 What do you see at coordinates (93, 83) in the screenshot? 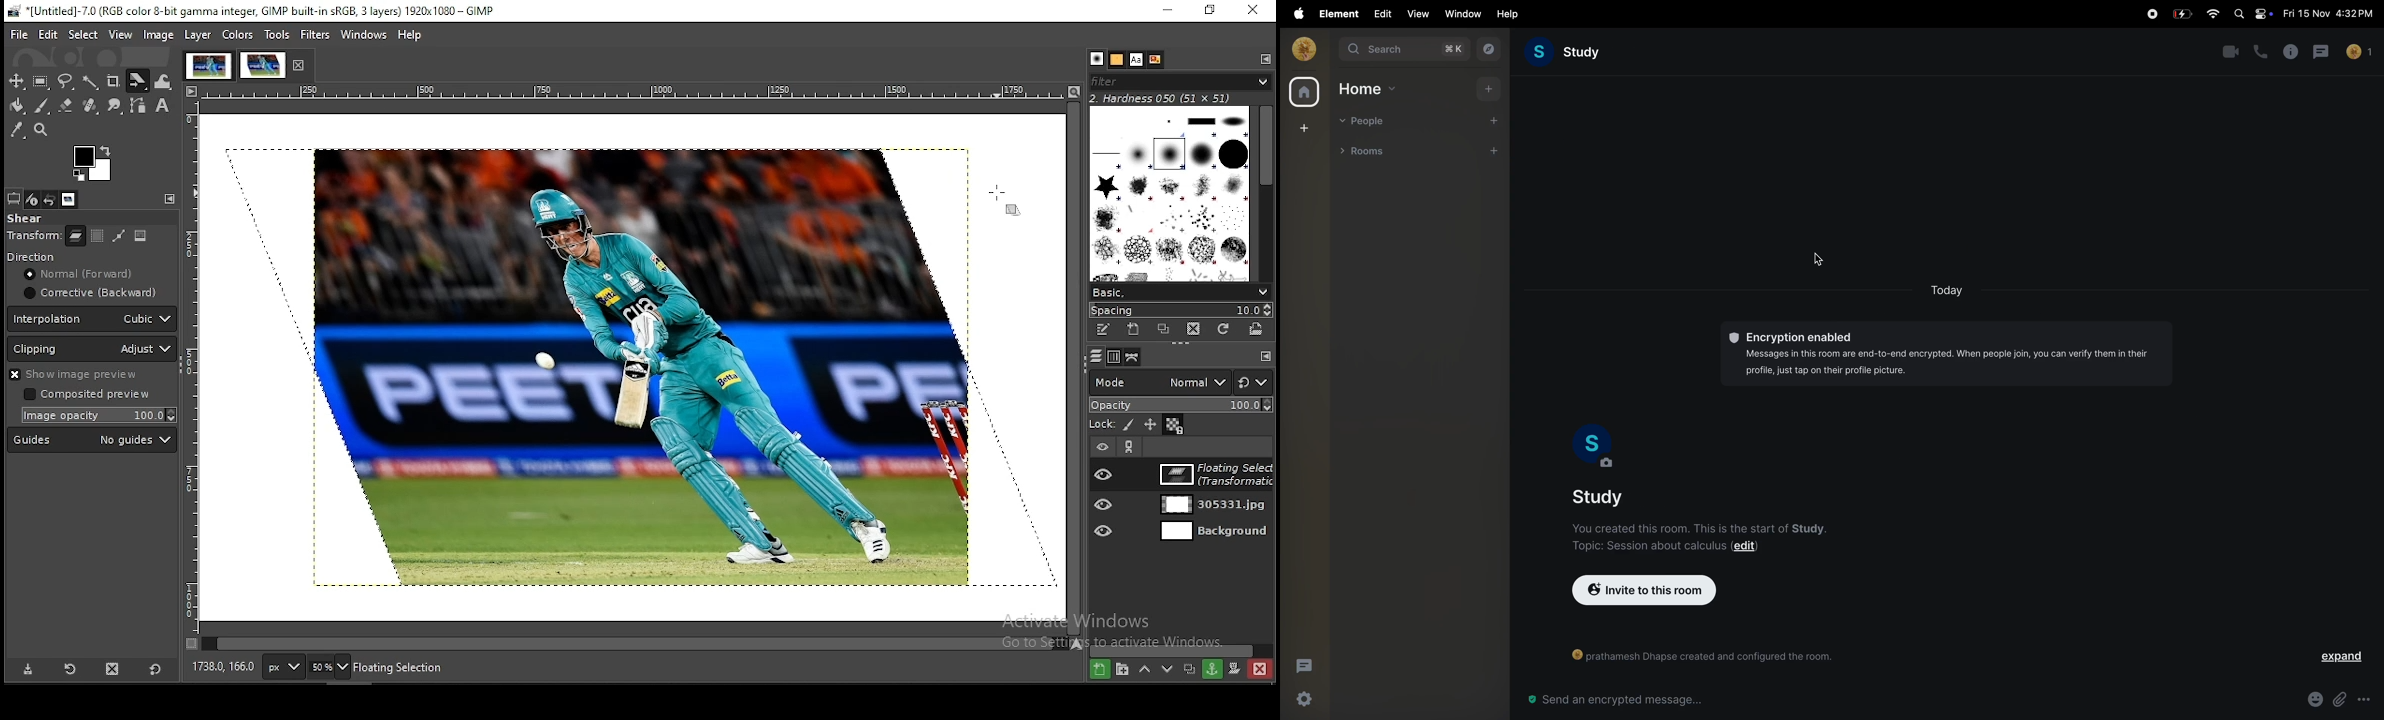
I see `fuzzy selection tool` at bounding box center [93, 83].